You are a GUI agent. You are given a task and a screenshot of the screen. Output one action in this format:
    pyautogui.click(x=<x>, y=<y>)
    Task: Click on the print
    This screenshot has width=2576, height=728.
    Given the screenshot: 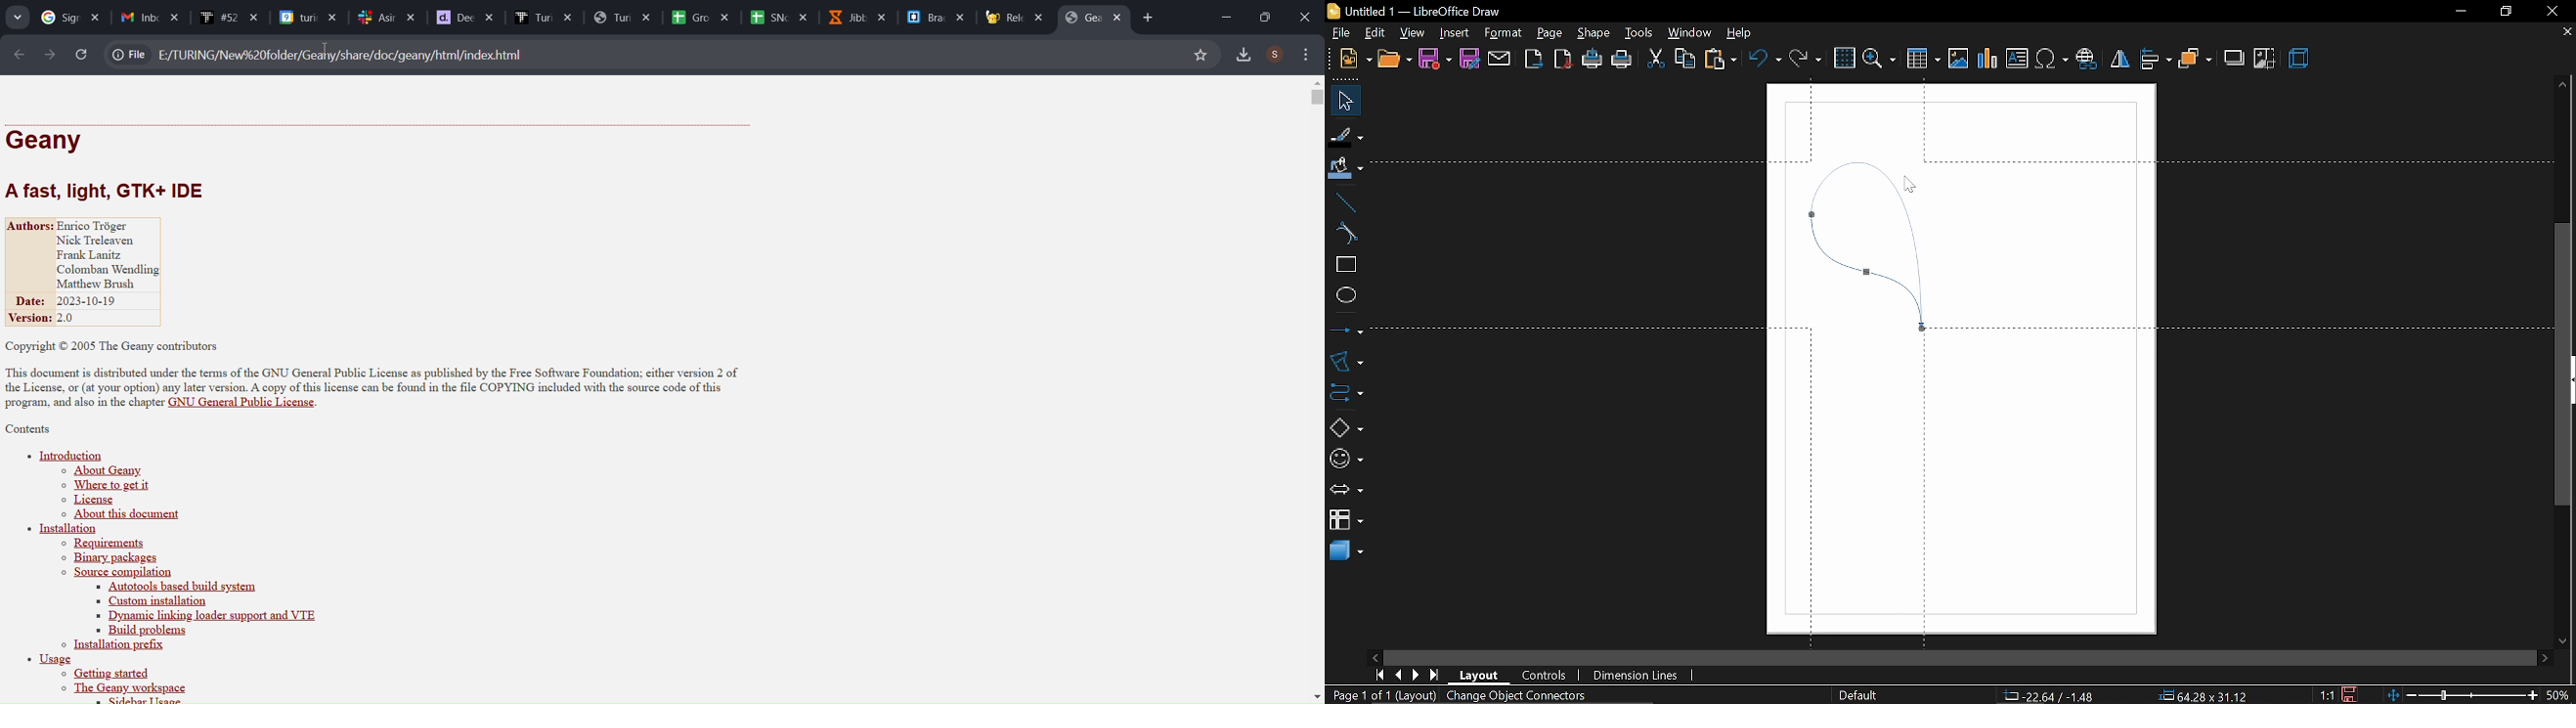 What is the action you would take?
    pyautogui.click(x=1622, y=61)
    